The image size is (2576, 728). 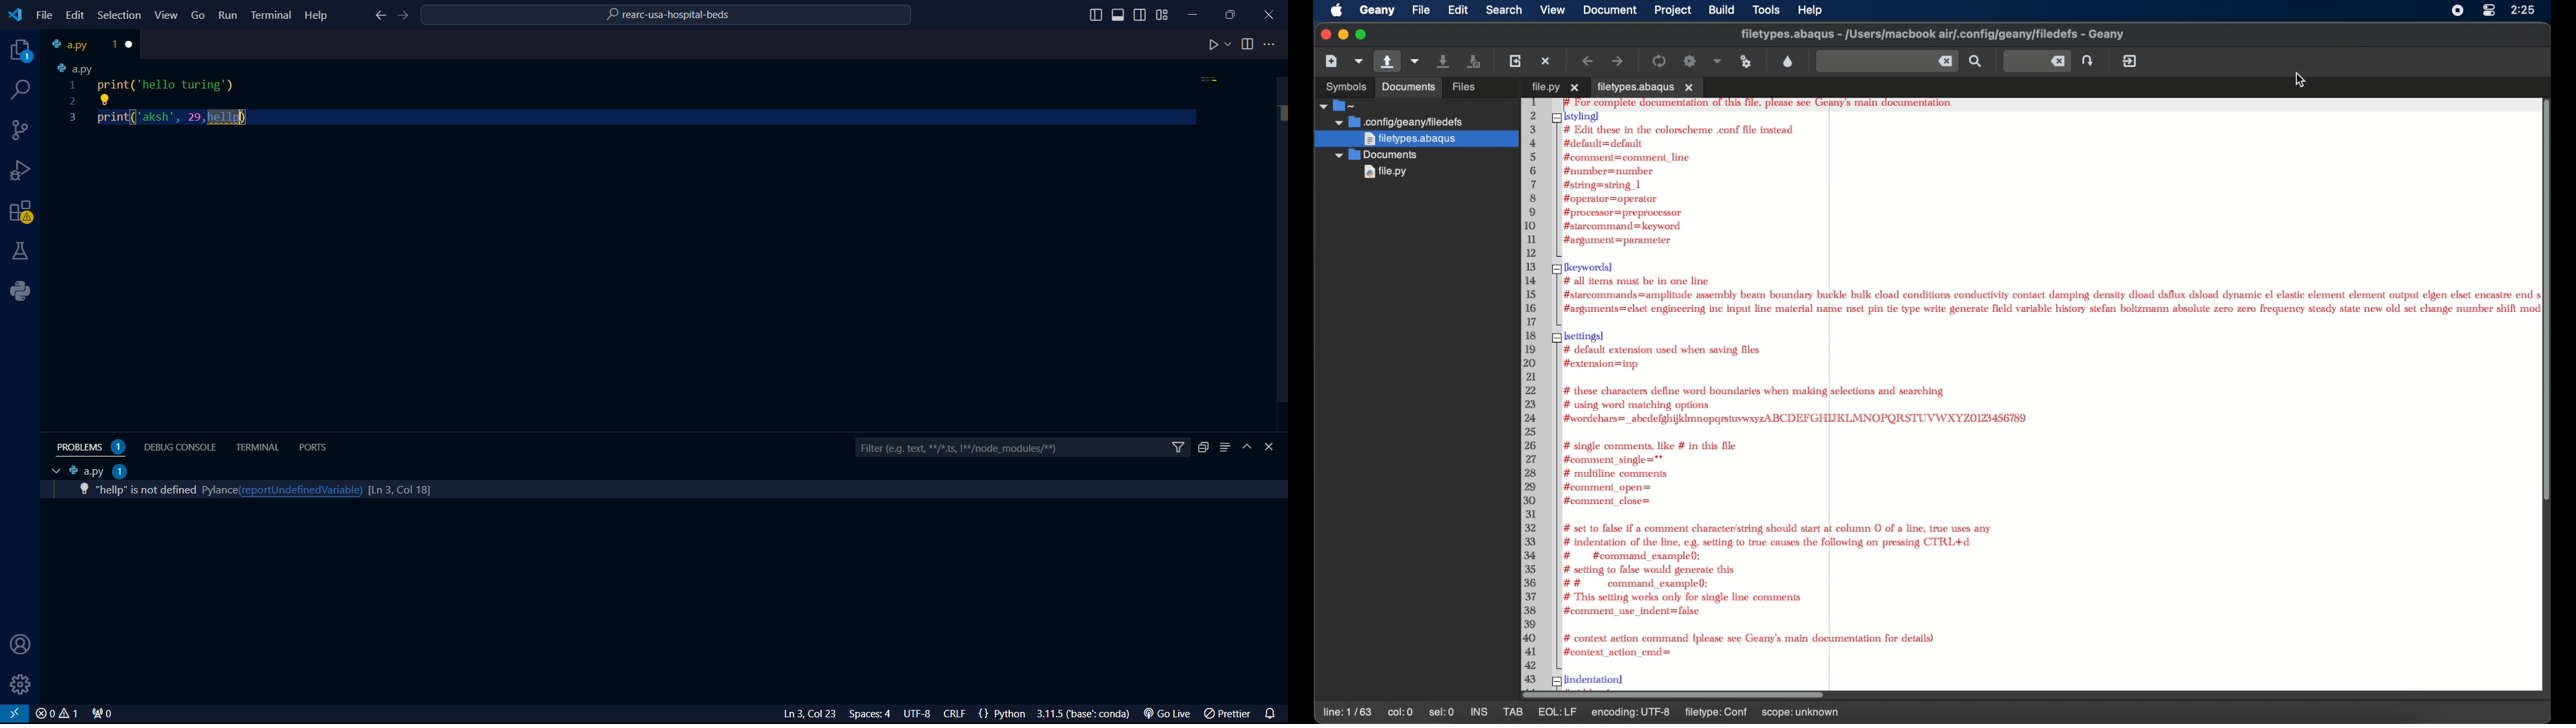 What do you see at coordinates (1766, 9) in the screenshot?
I see `tools` at bounding box center [1766, 9].